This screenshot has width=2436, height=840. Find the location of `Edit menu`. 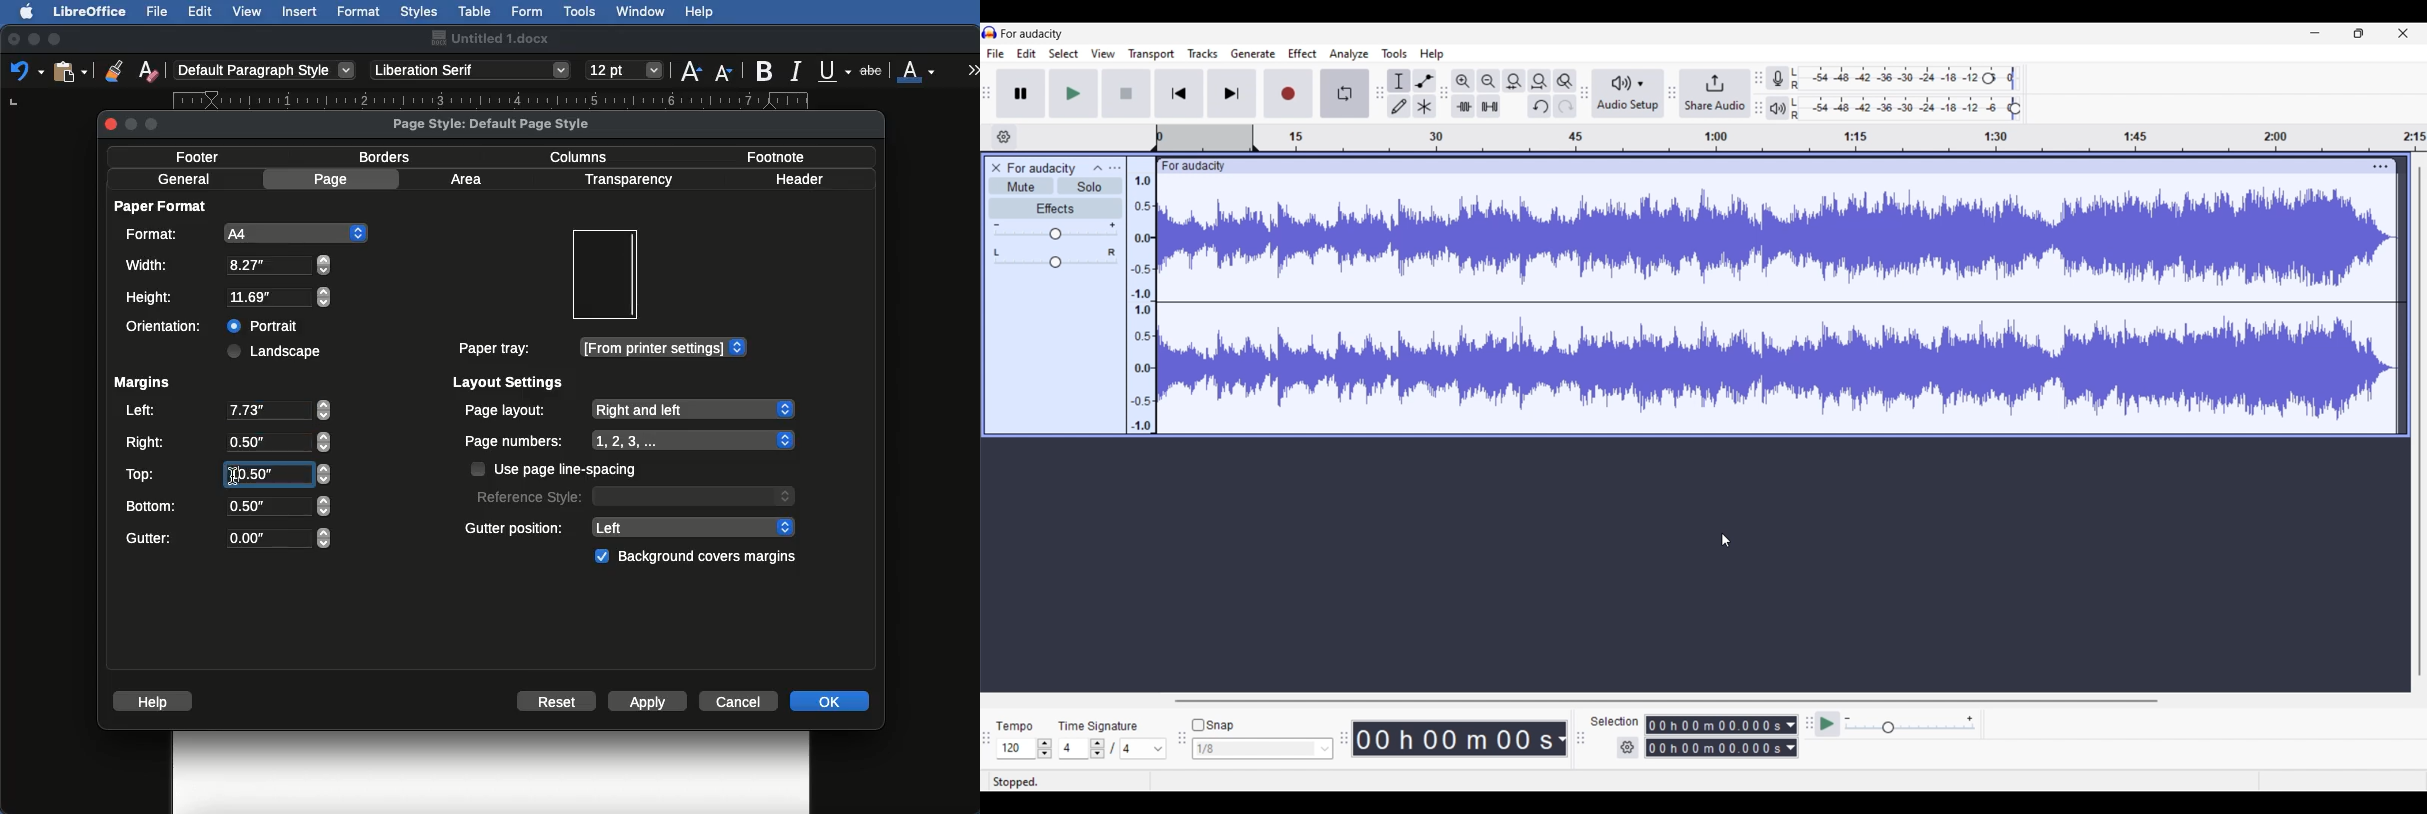

Edit menu is located at coordinates (1027, 53).